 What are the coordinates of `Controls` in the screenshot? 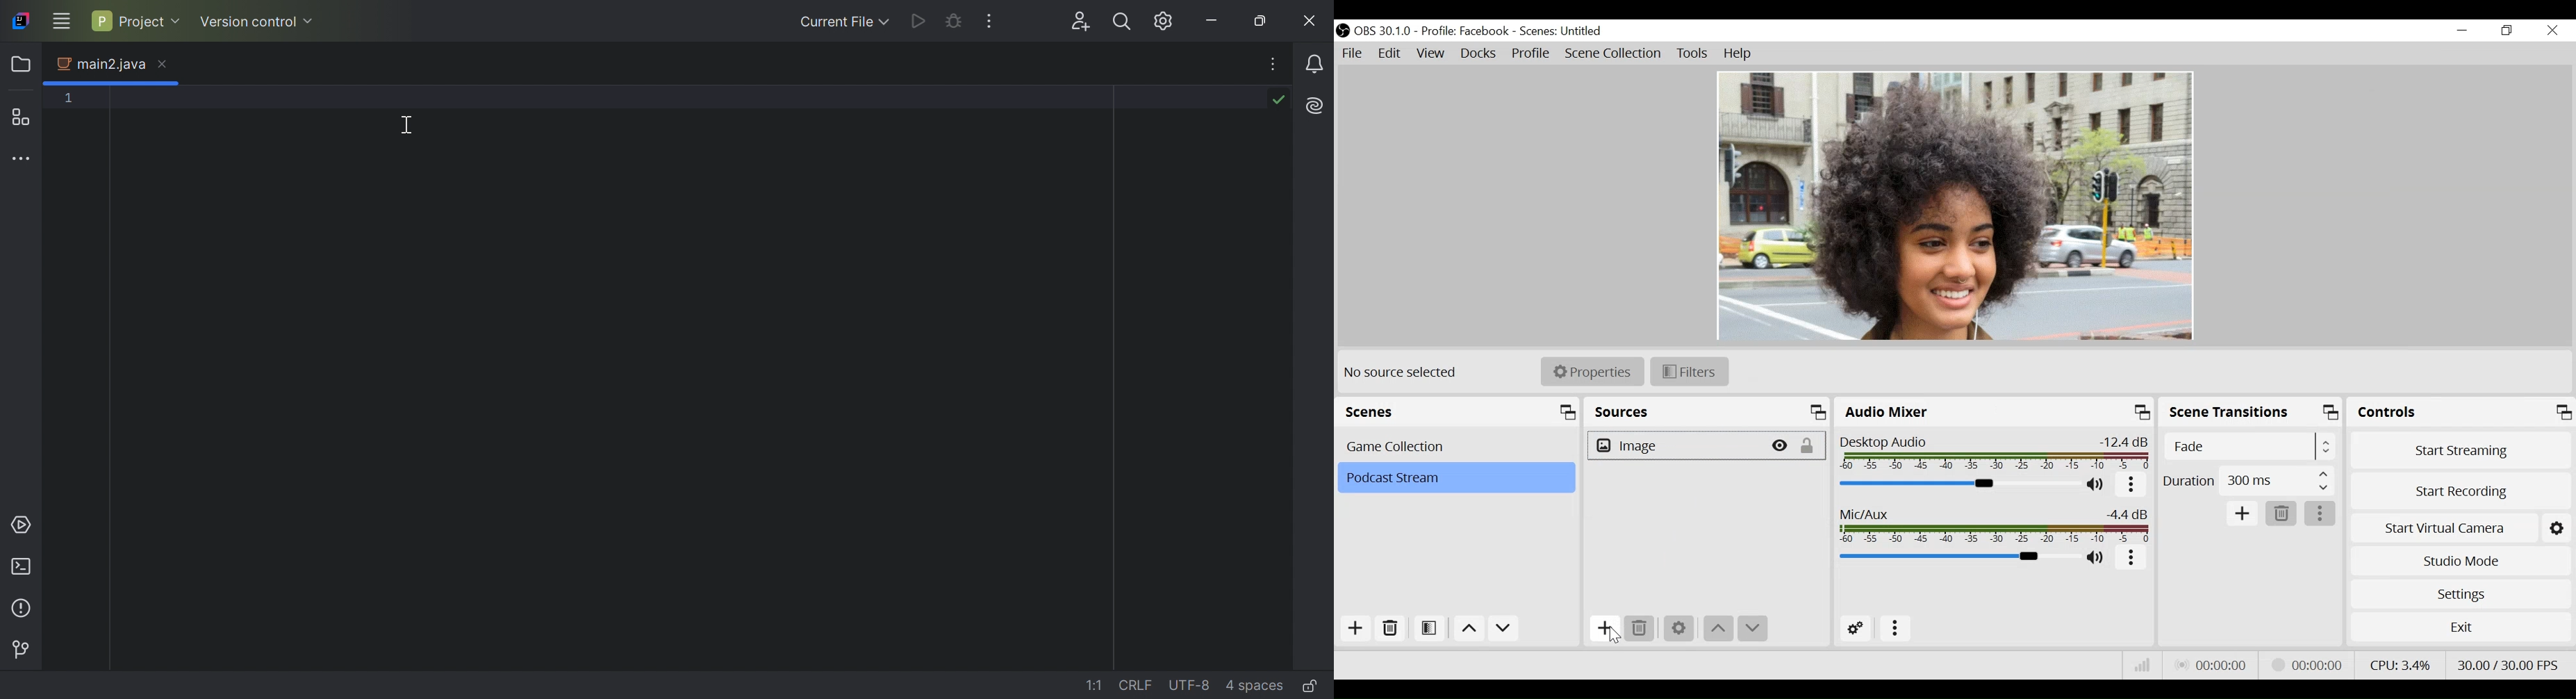 It's located at (2461, 414).